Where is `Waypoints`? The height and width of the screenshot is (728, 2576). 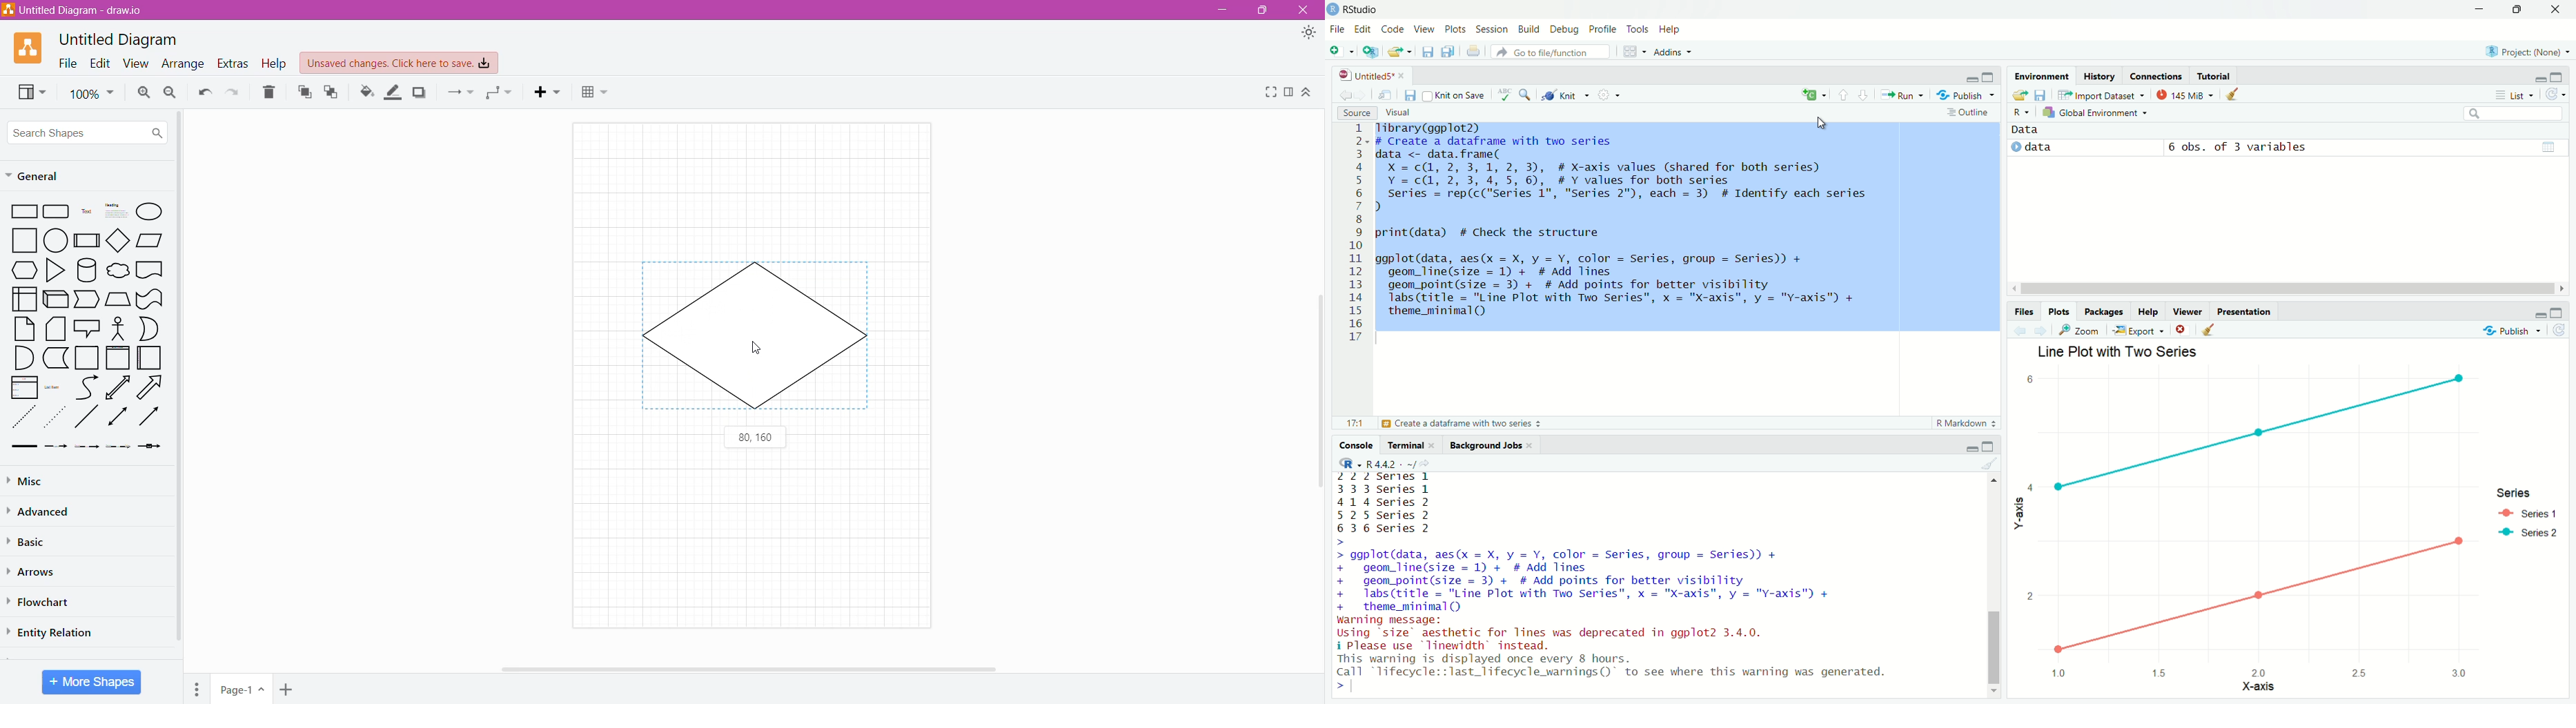 Waypoints is located at coordinates (500, 94).